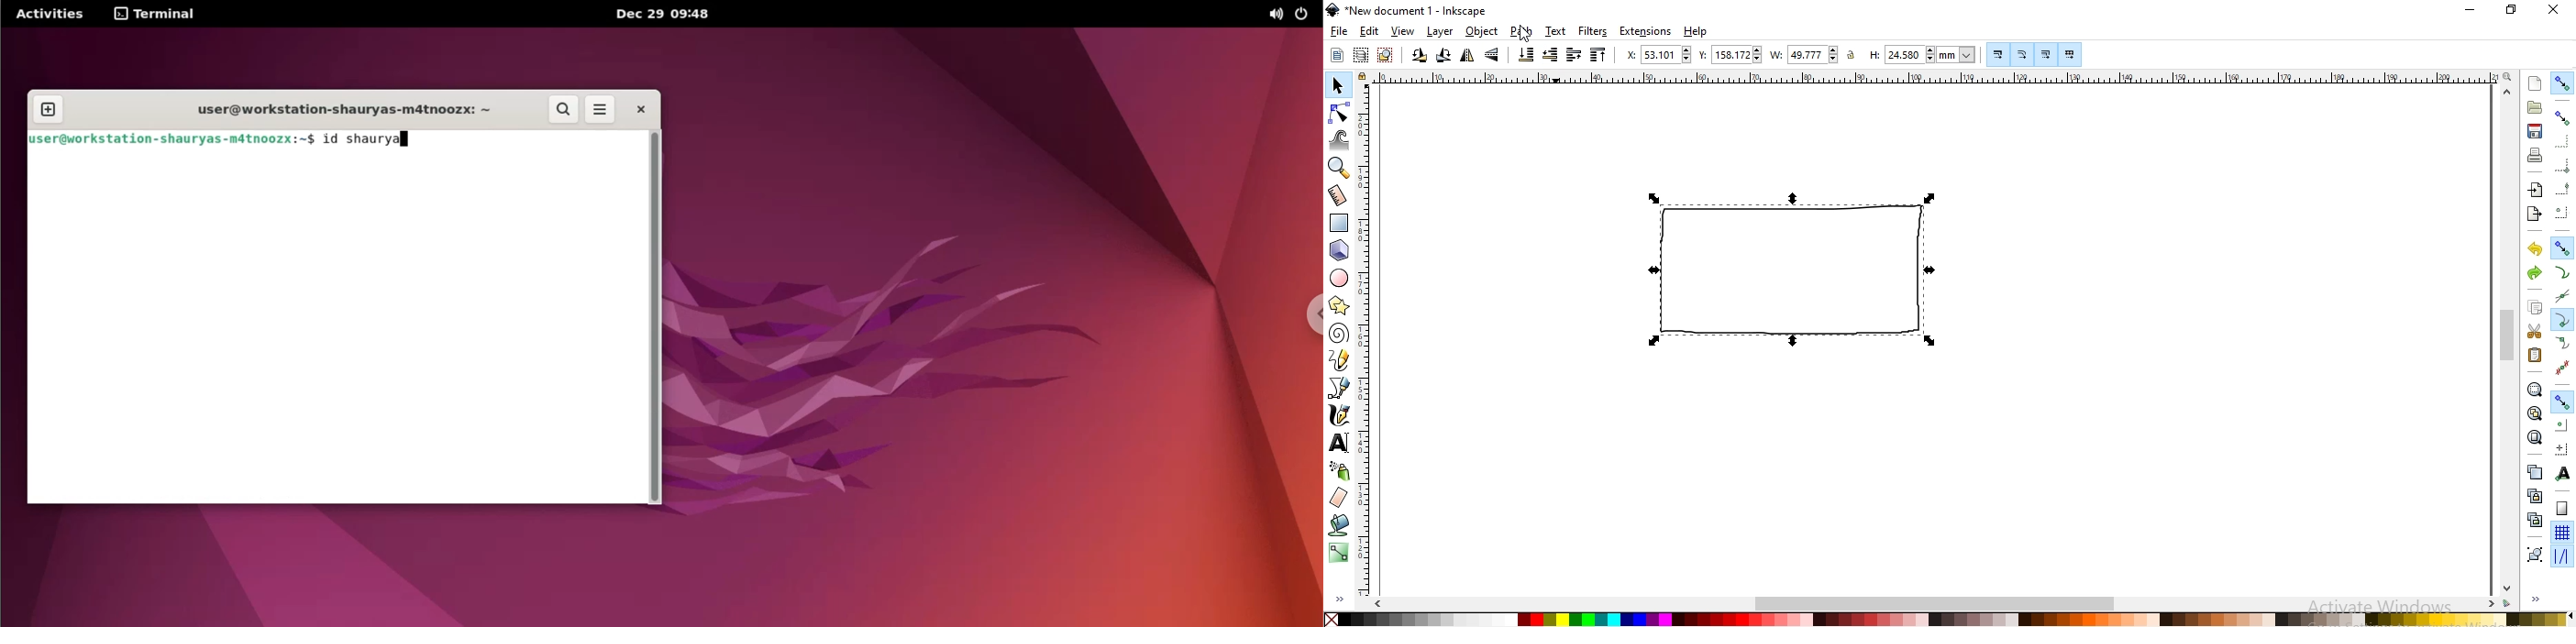 The image size is (2576, 644). I want to click on horizontal coordinate of selection, so click(1656, 54).